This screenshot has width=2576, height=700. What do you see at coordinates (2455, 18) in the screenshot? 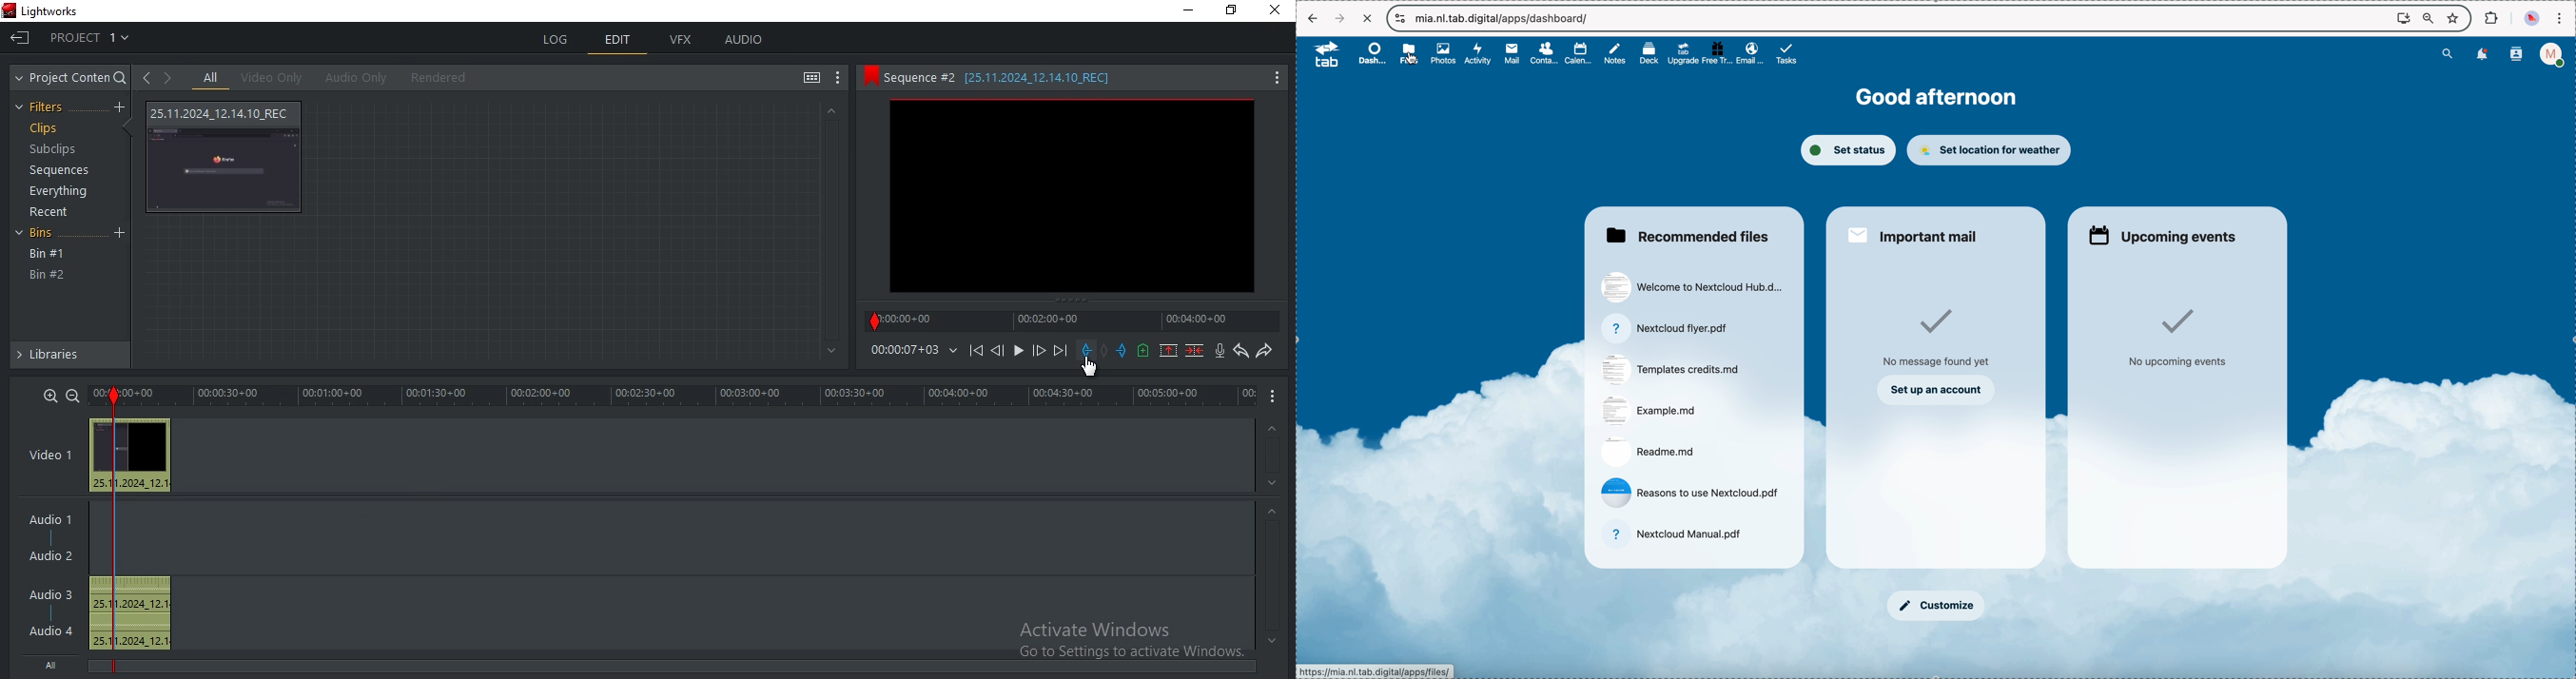
I see `favorites` at bounding box center [2455, 18].